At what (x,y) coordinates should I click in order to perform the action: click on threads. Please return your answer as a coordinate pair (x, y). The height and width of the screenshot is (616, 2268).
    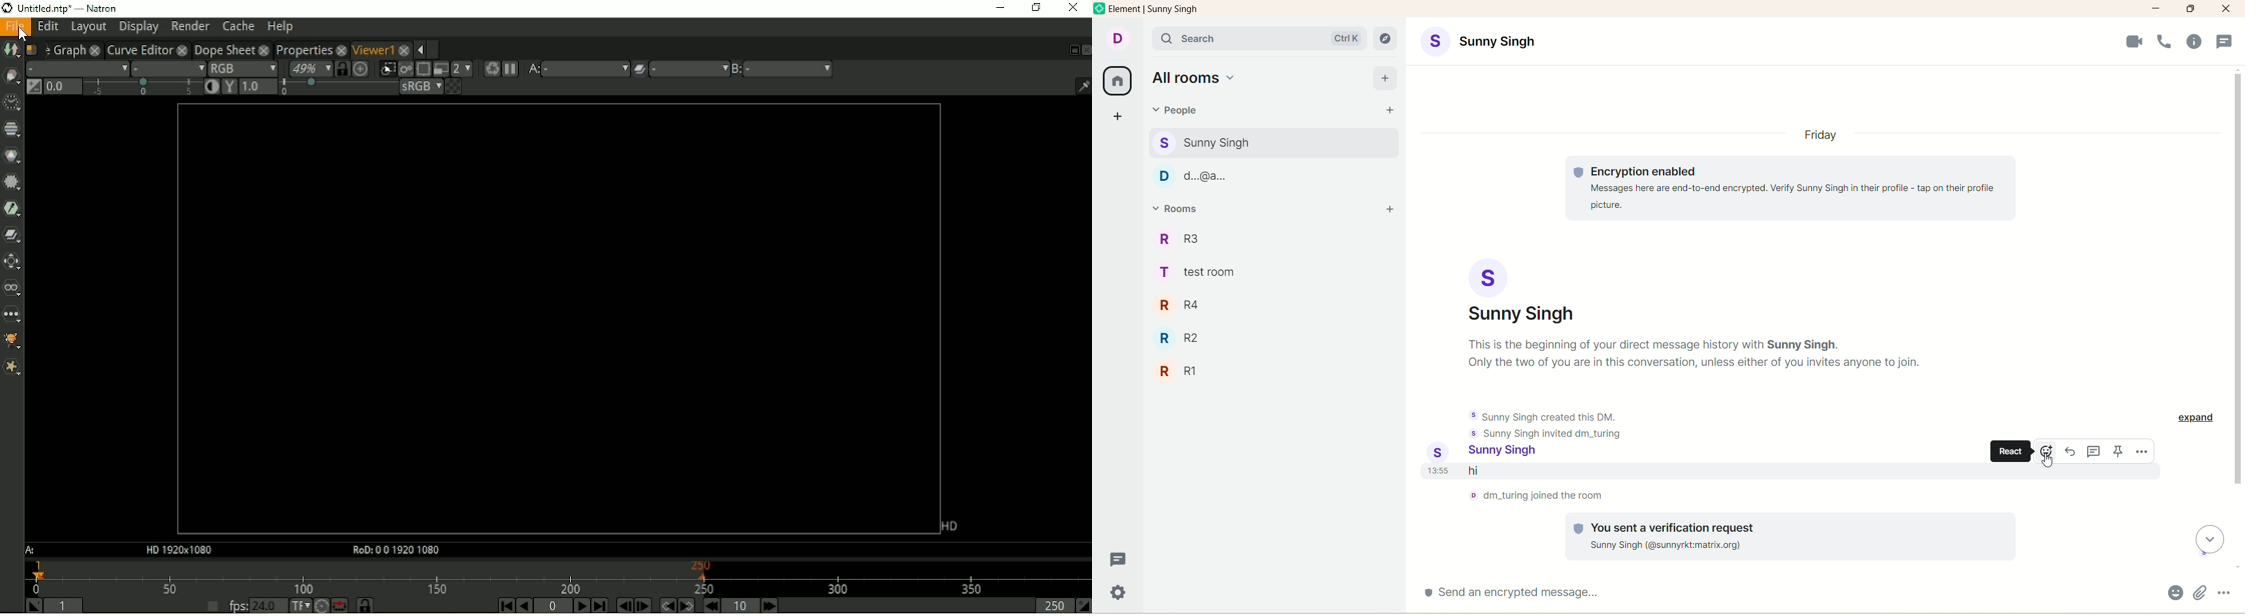
    Looking at the image, I should click on (1118, 558).